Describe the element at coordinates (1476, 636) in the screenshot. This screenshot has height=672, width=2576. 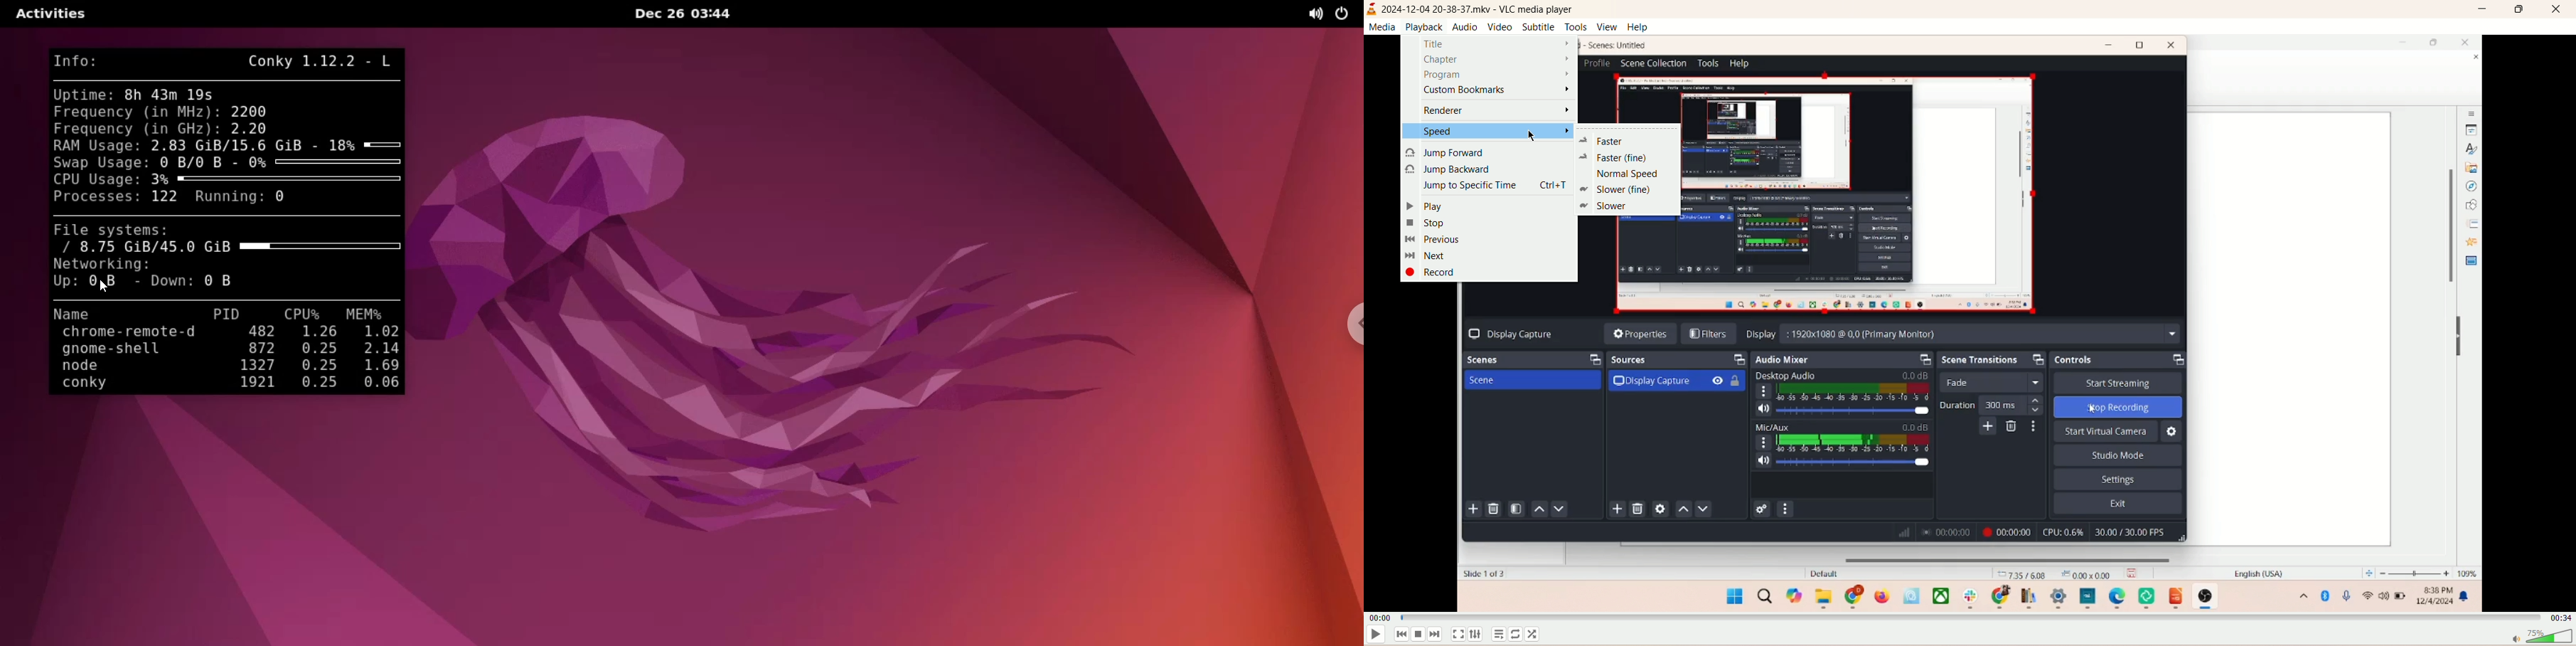
I see `extended settings` at that location.